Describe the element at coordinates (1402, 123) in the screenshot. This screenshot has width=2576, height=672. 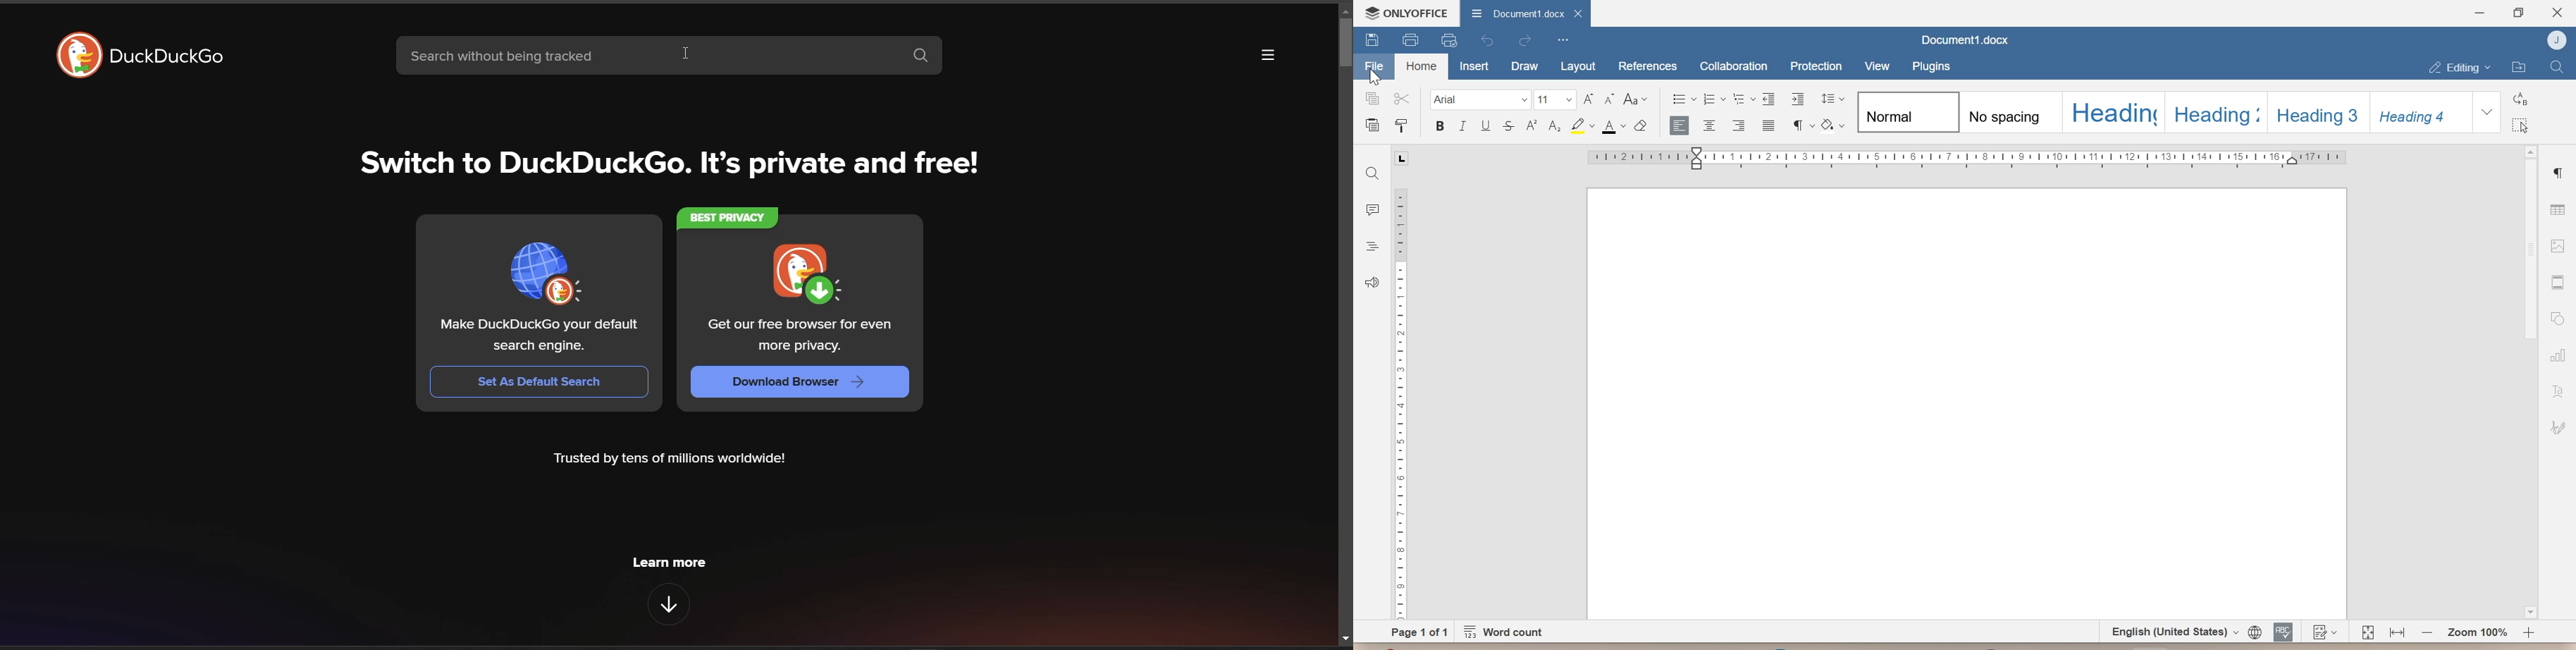
I see `Copy style` at that location.